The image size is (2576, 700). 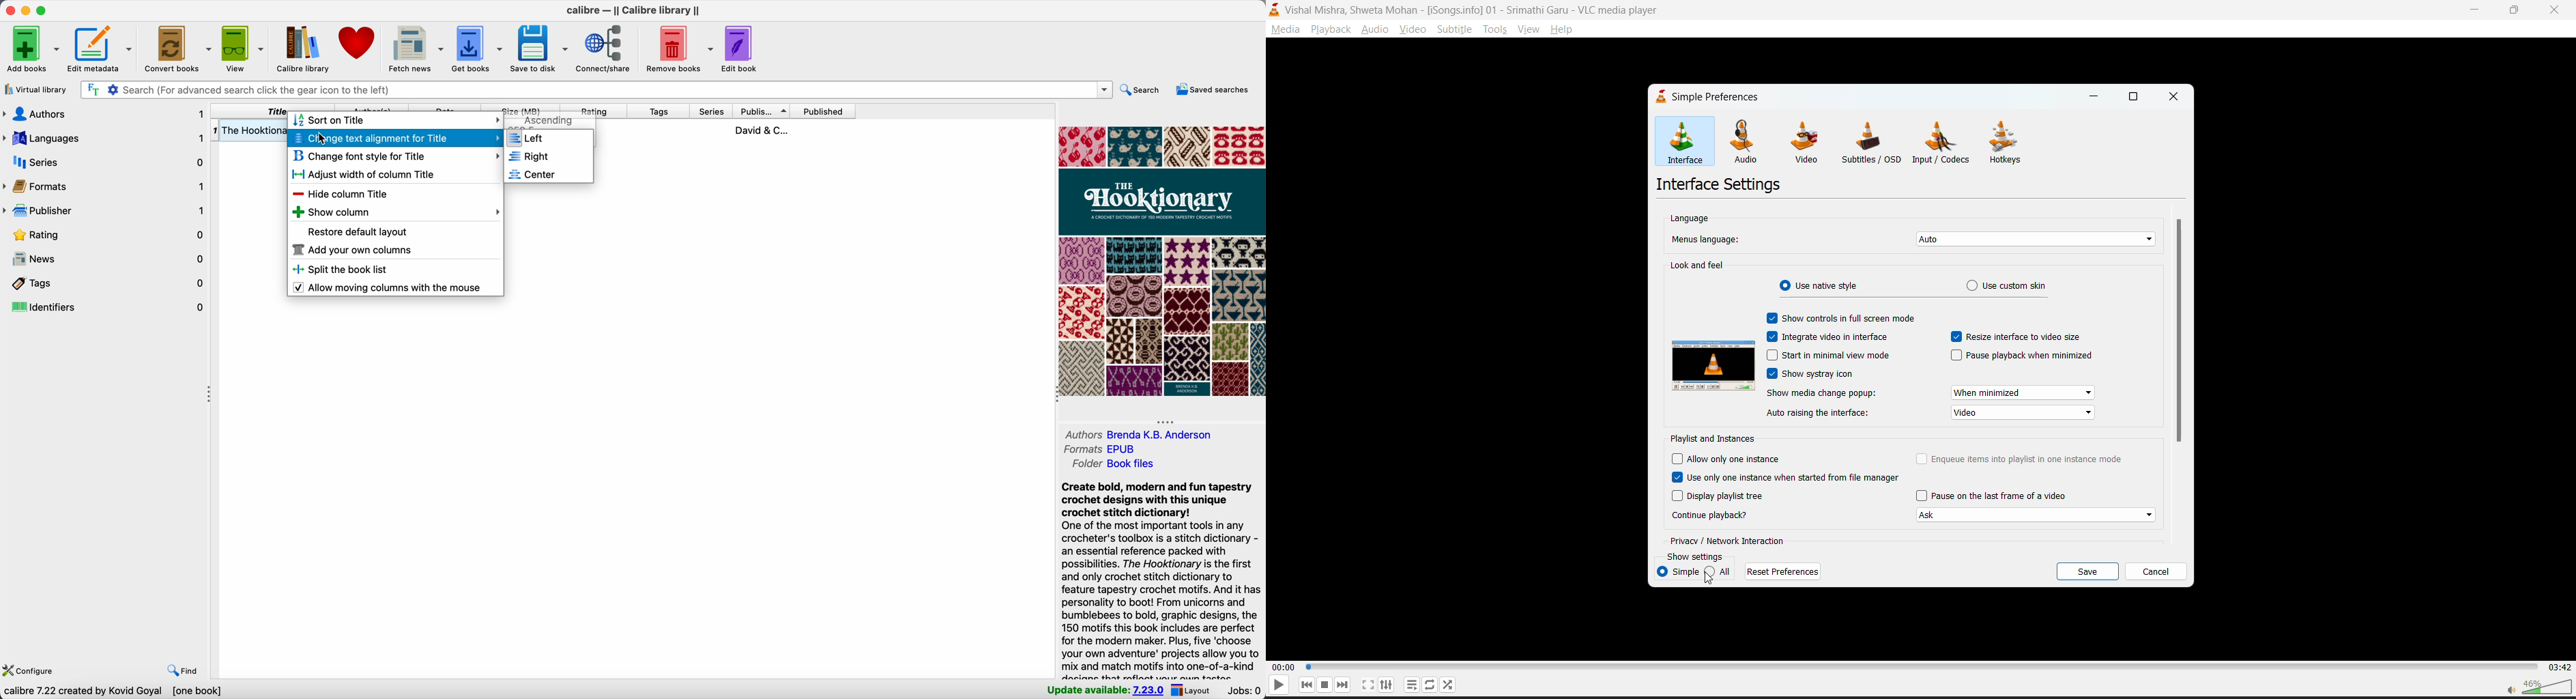 What do you see at coordinates (636, 11) in the screenshot?
I see `Calibre - || Calibre library ||` at bounding box center [636, 11].